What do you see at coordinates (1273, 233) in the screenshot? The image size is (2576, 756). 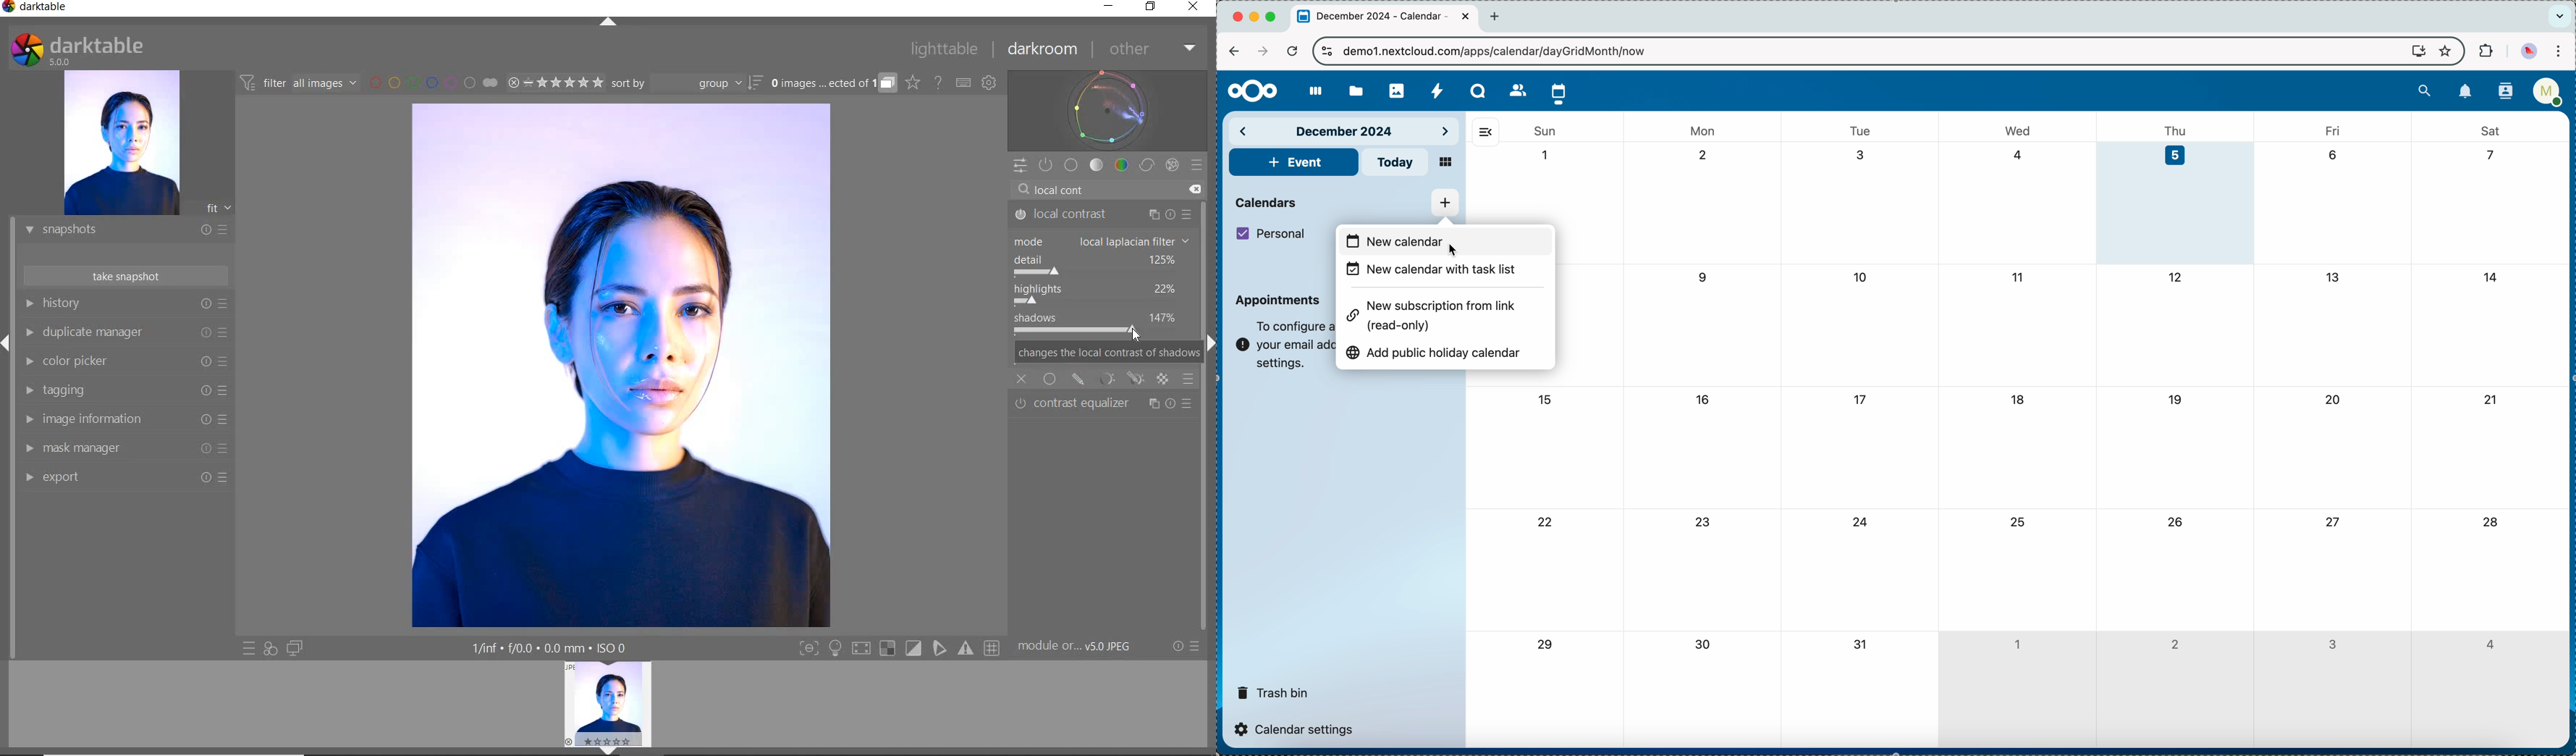 I see `personal` at bounding box center [1273, 233].